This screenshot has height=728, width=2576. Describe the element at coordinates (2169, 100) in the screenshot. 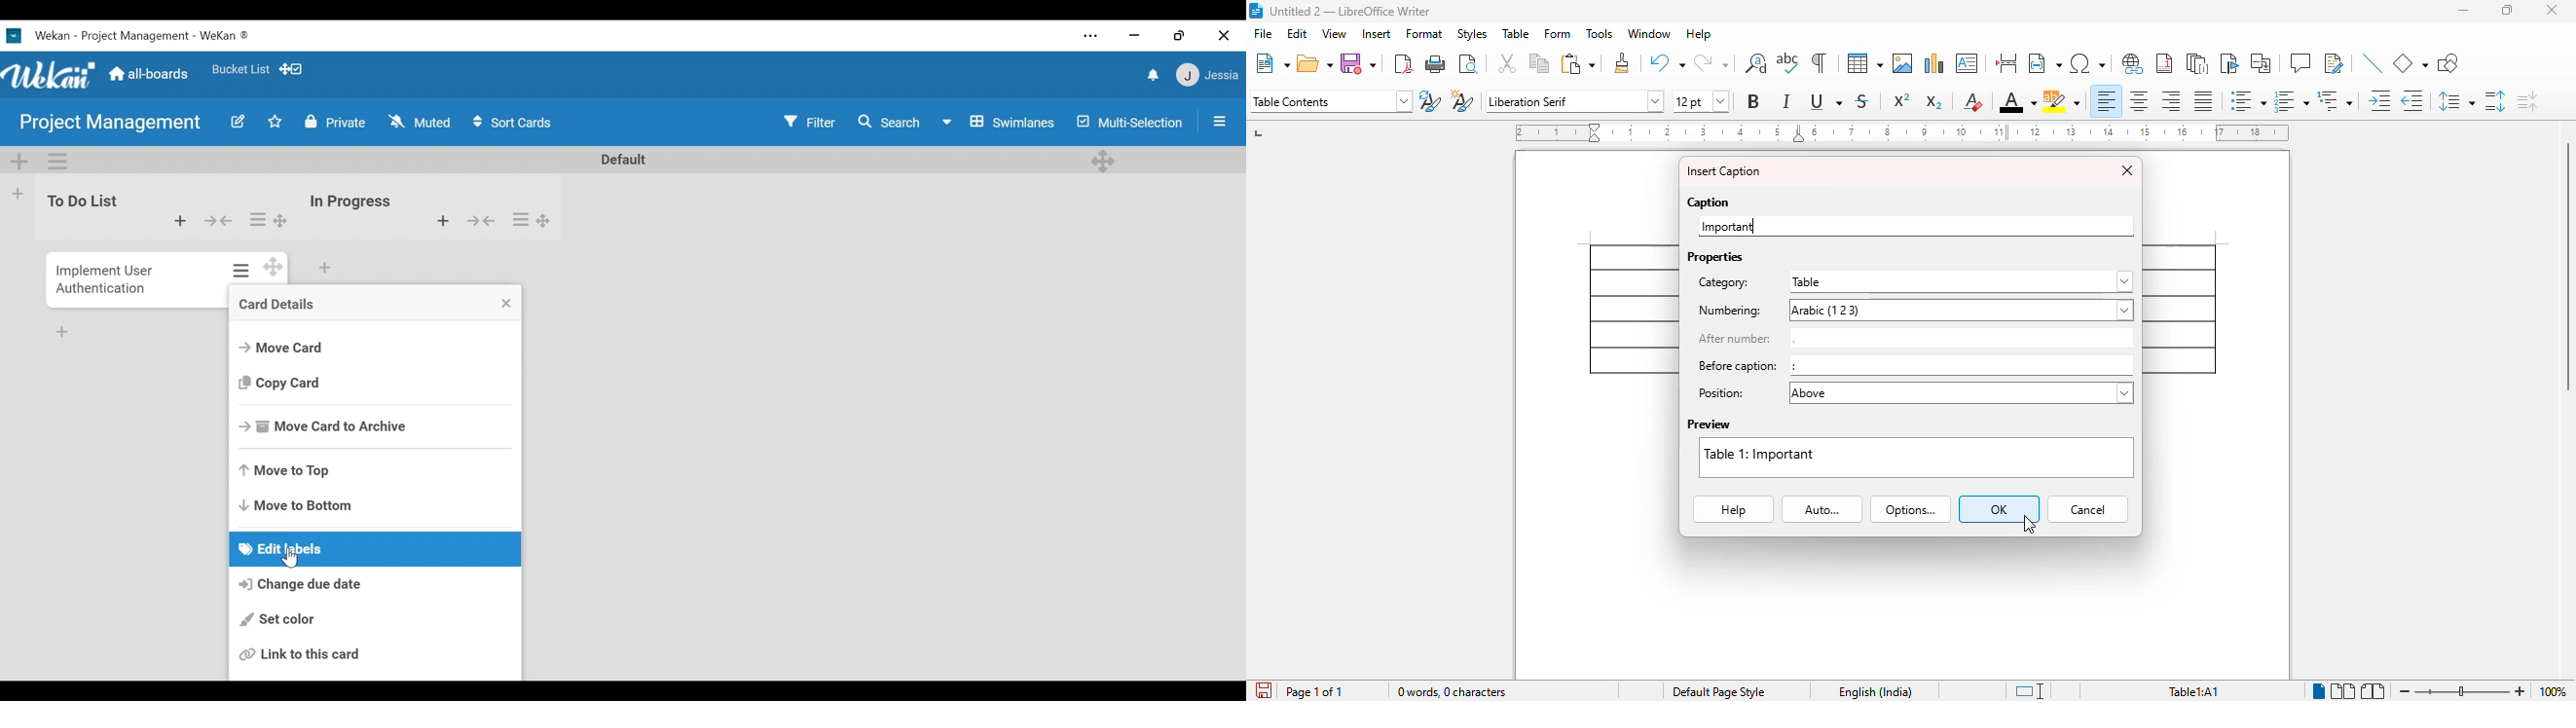

I see `align right` at that location.